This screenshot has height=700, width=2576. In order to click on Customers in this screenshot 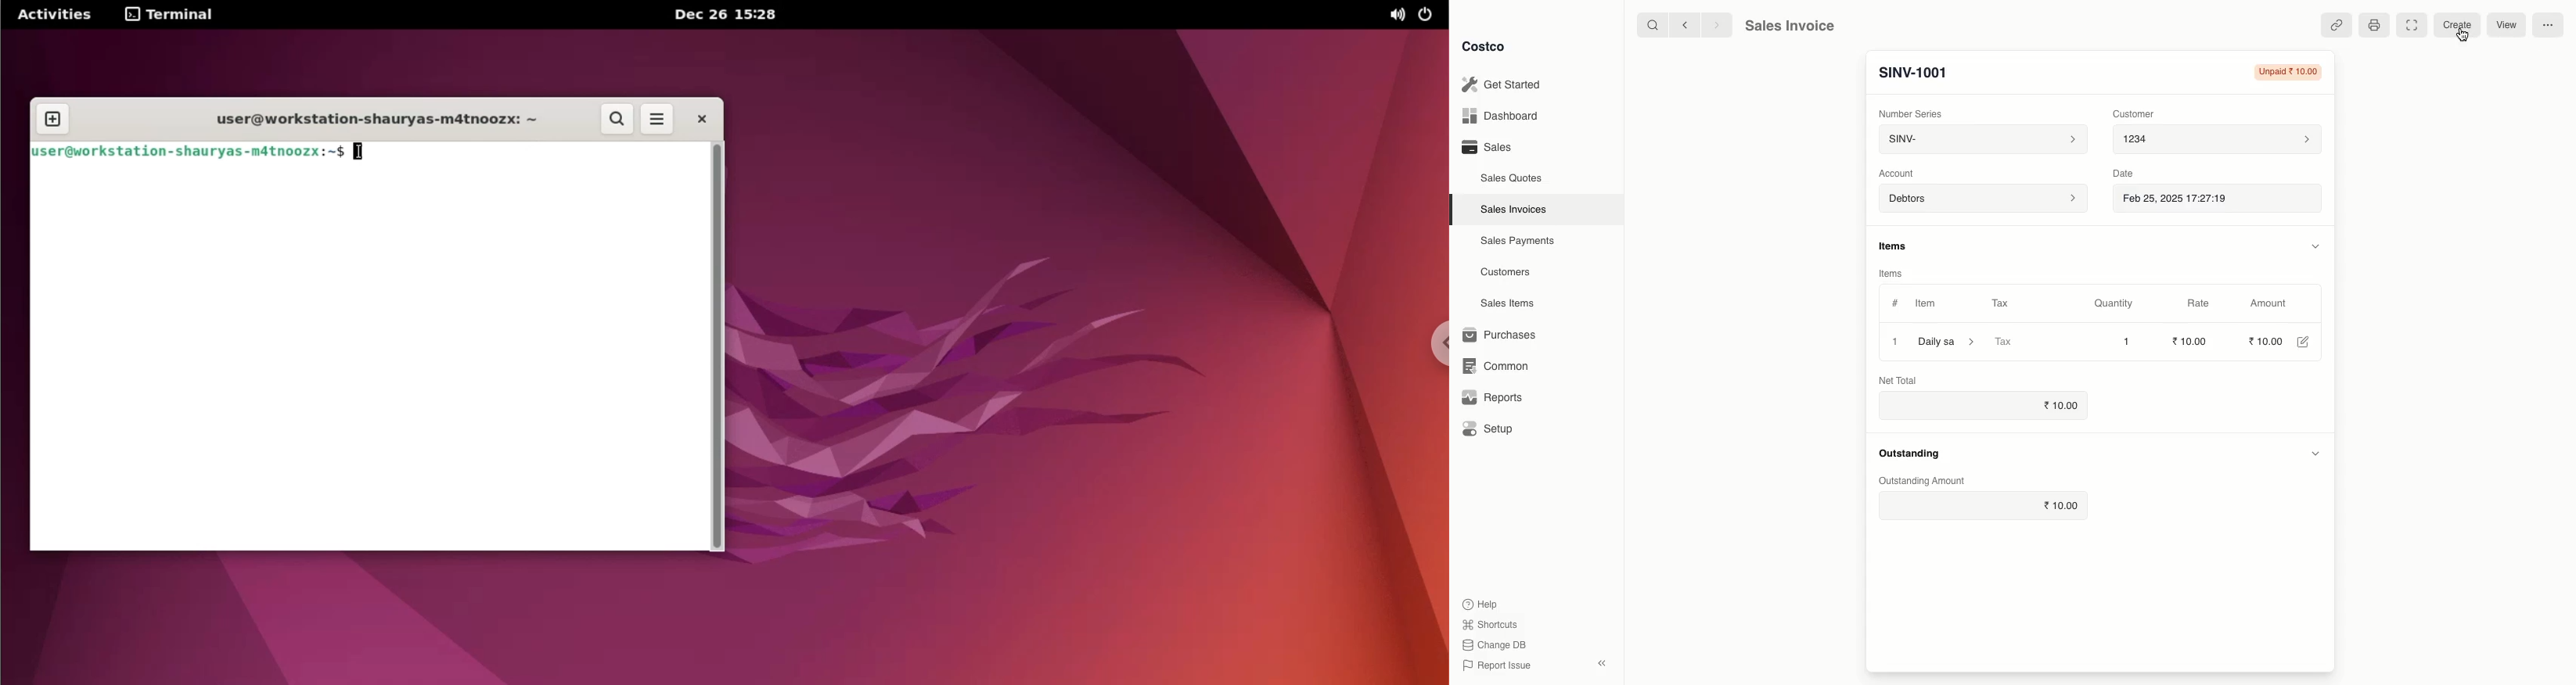, I will do `click(1504, 271)`.